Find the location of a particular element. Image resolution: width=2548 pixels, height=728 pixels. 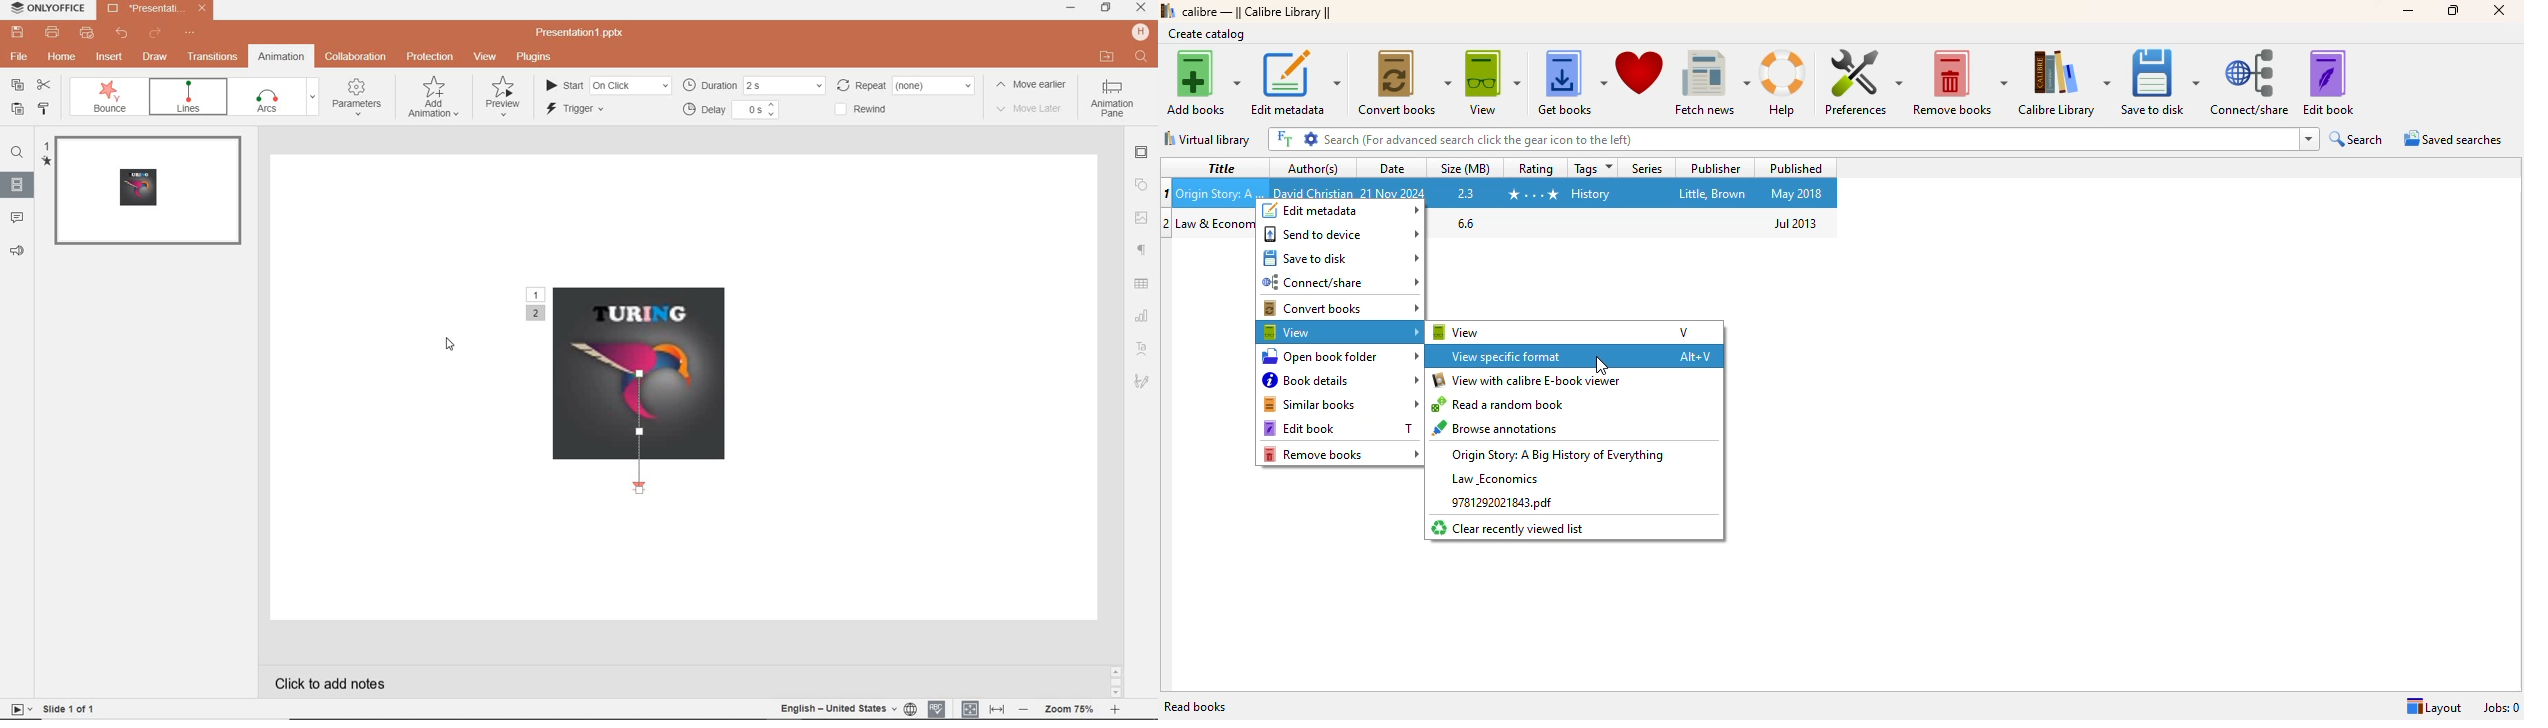

print is located at coordinates (52, 32).